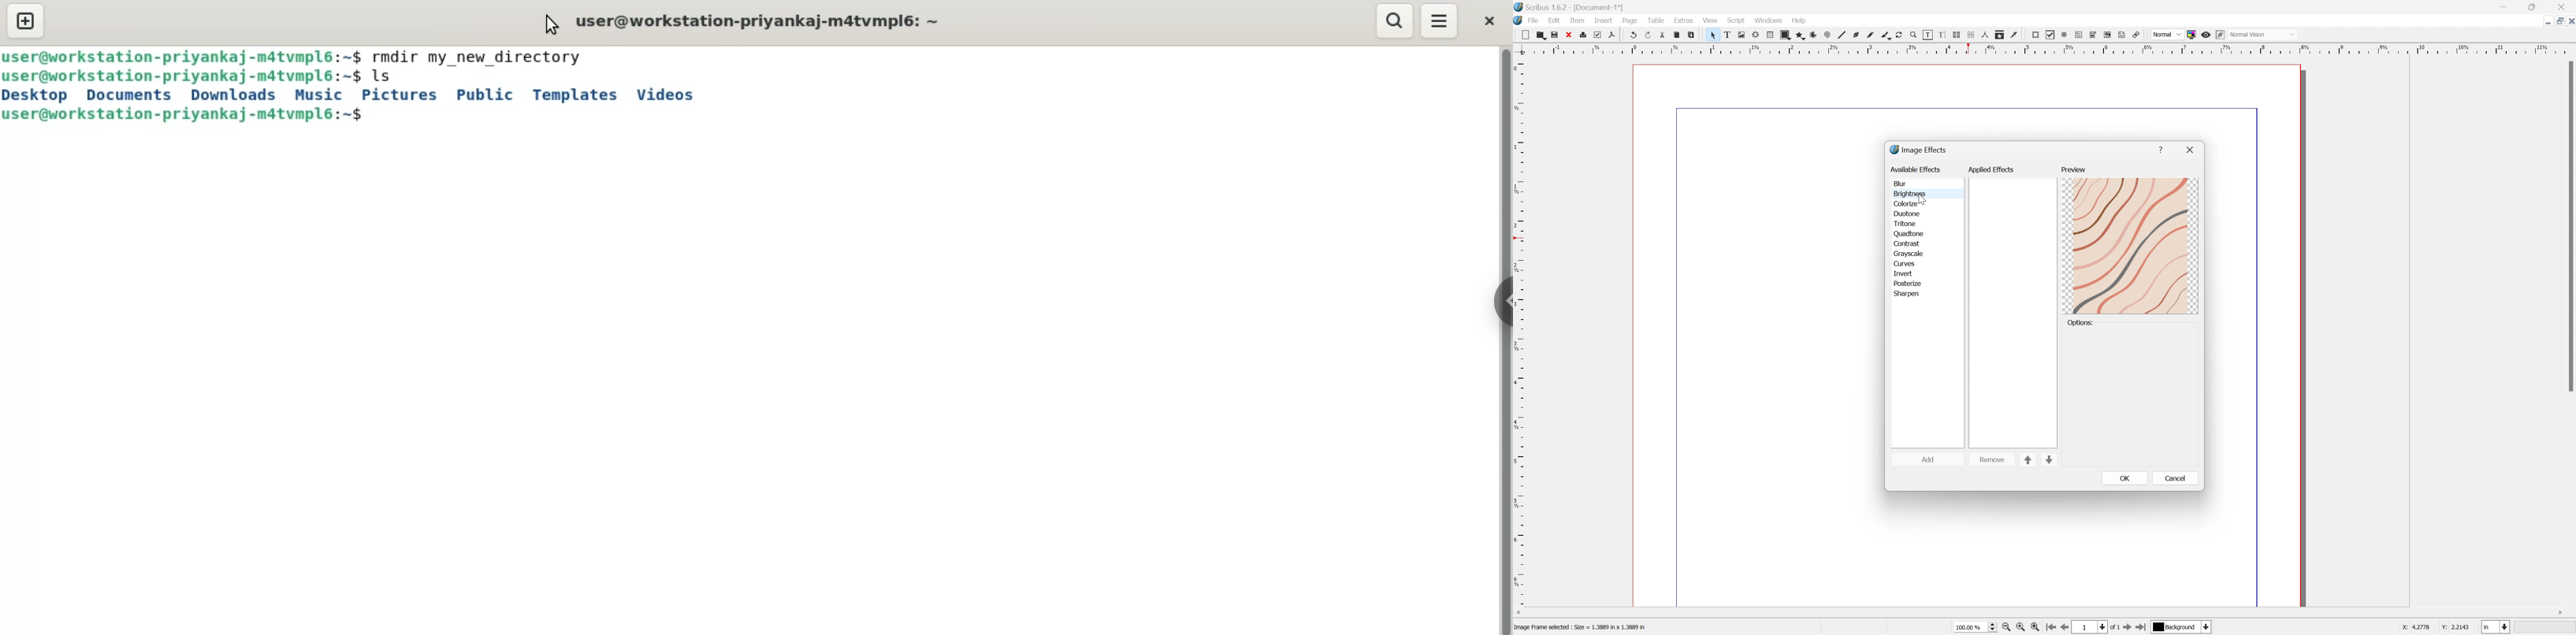  Describe the element at coordinates (1919, 149) in the screenshot. I see `image effects` at that location.